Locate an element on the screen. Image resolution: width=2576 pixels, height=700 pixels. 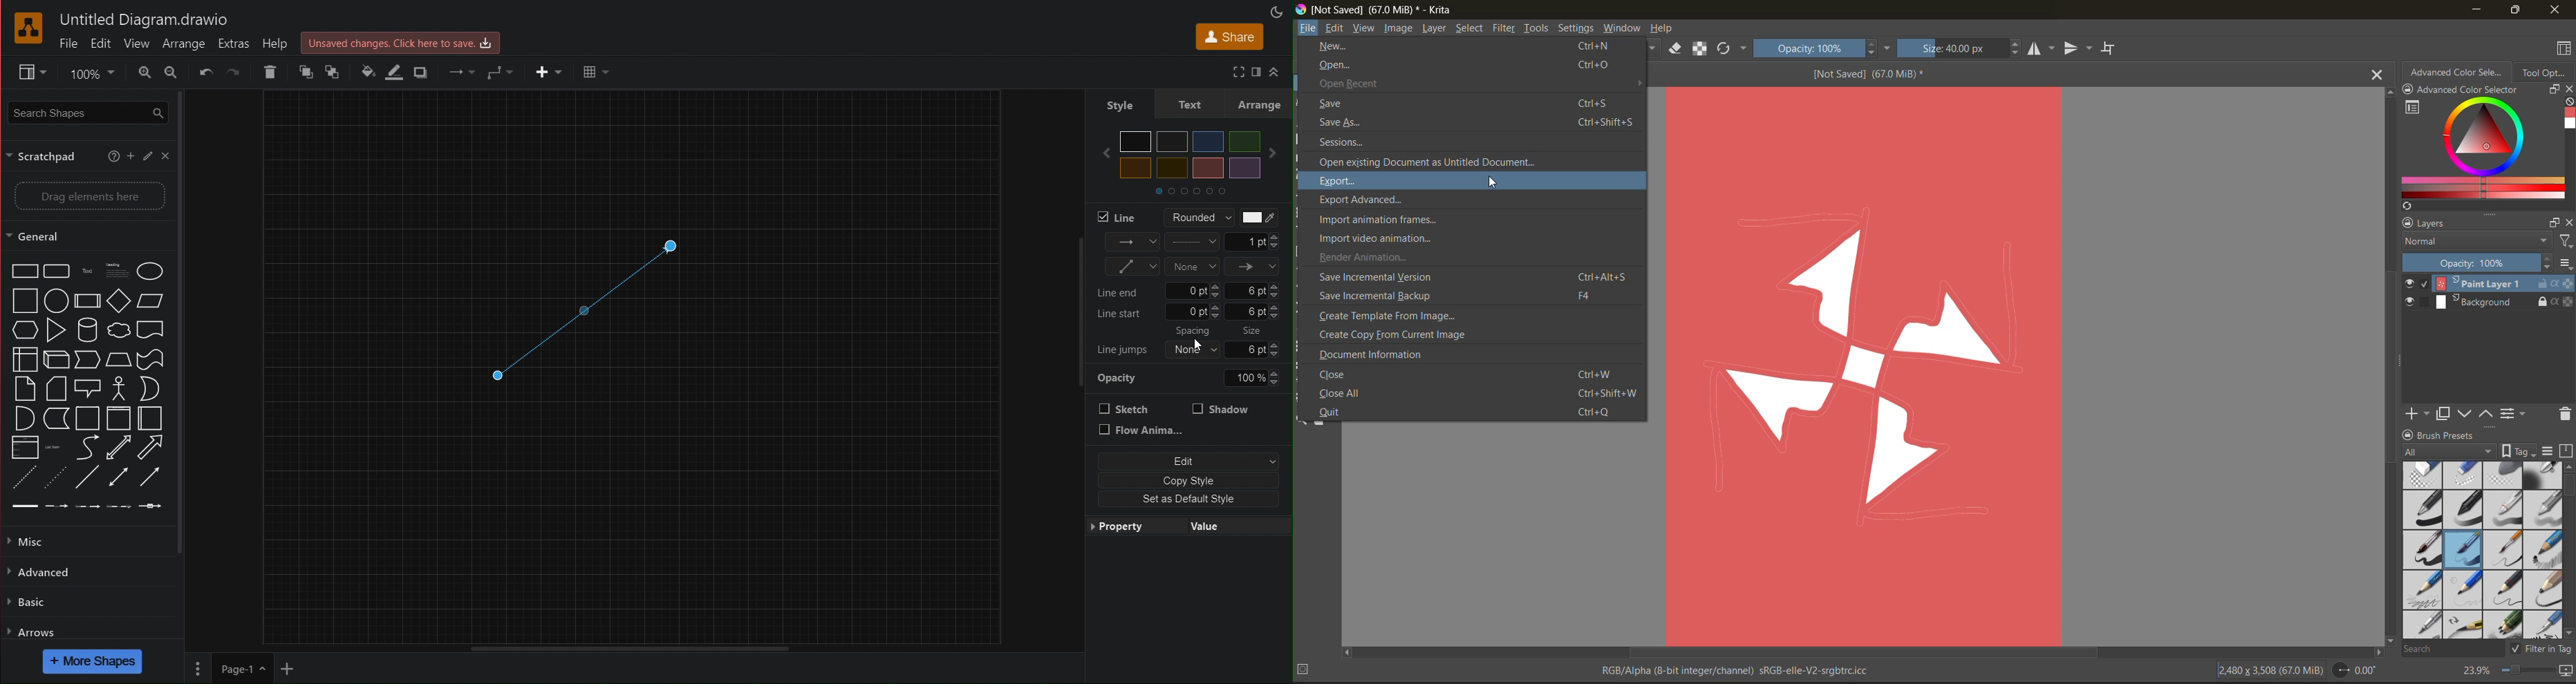
More Shapes is located at coordinates (93, 661).